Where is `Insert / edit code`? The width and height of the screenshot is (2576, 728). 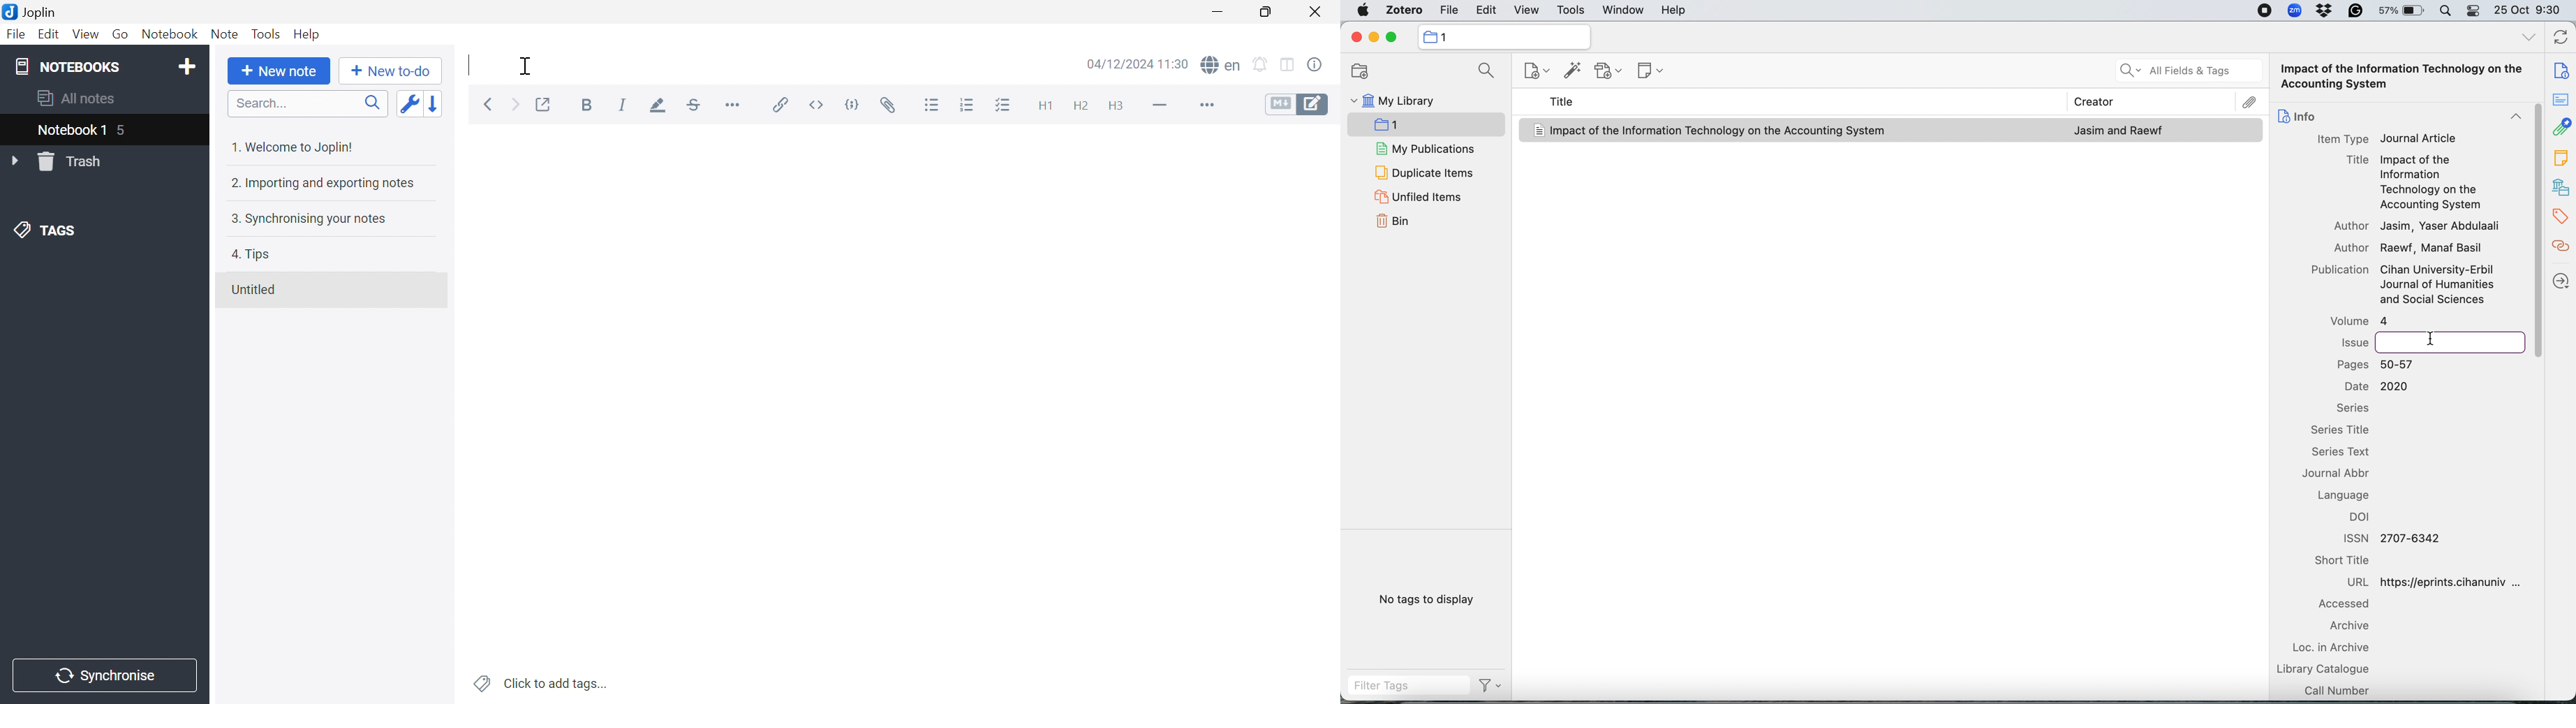 Insert / edit code is located at coordinates (778, 105).